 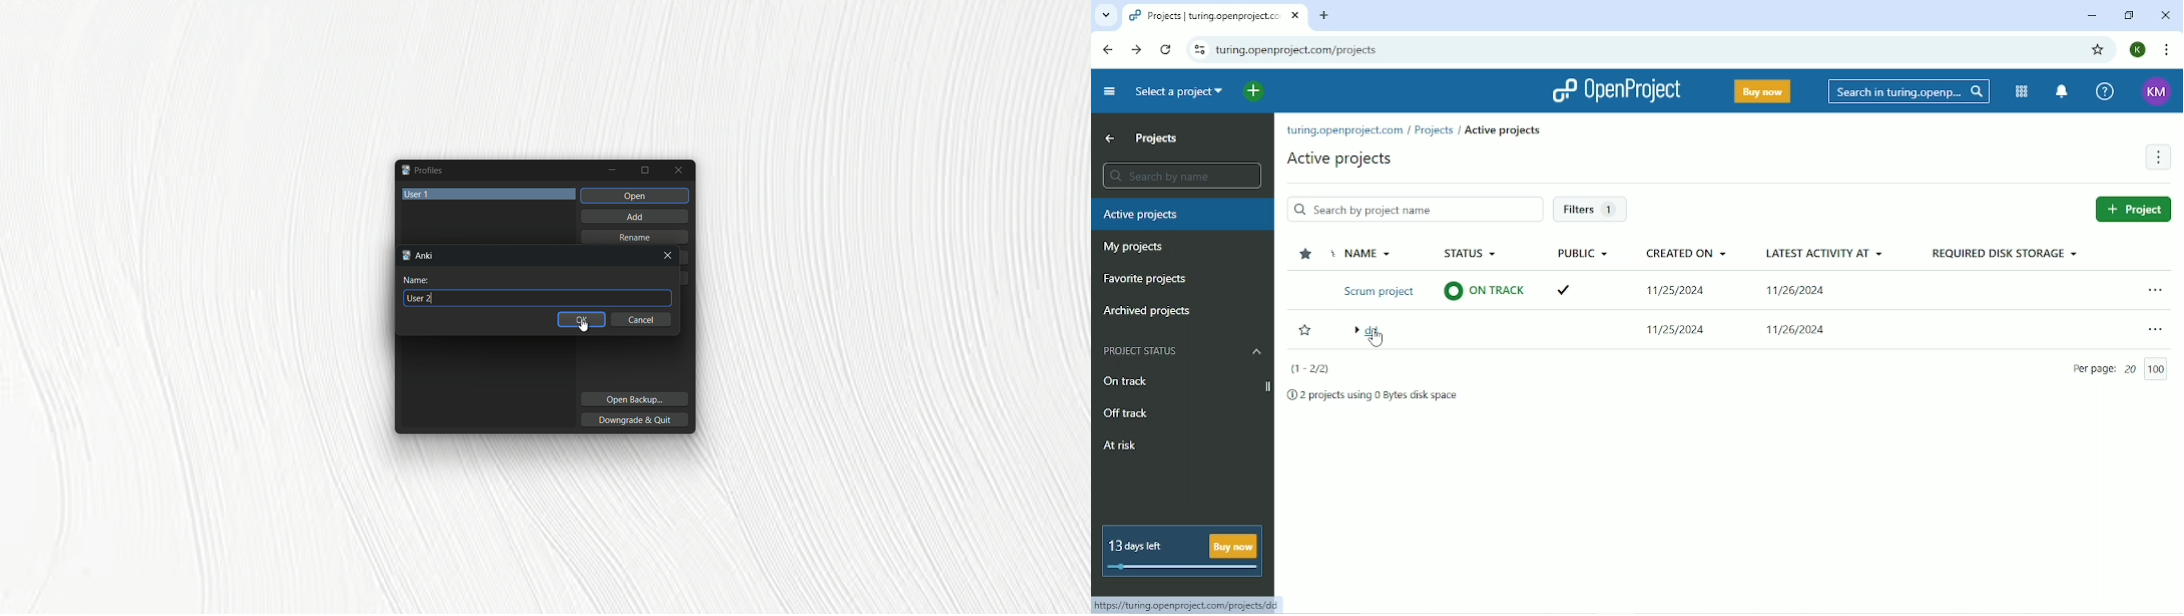 I want to click on add, so click(x=634, y=215).